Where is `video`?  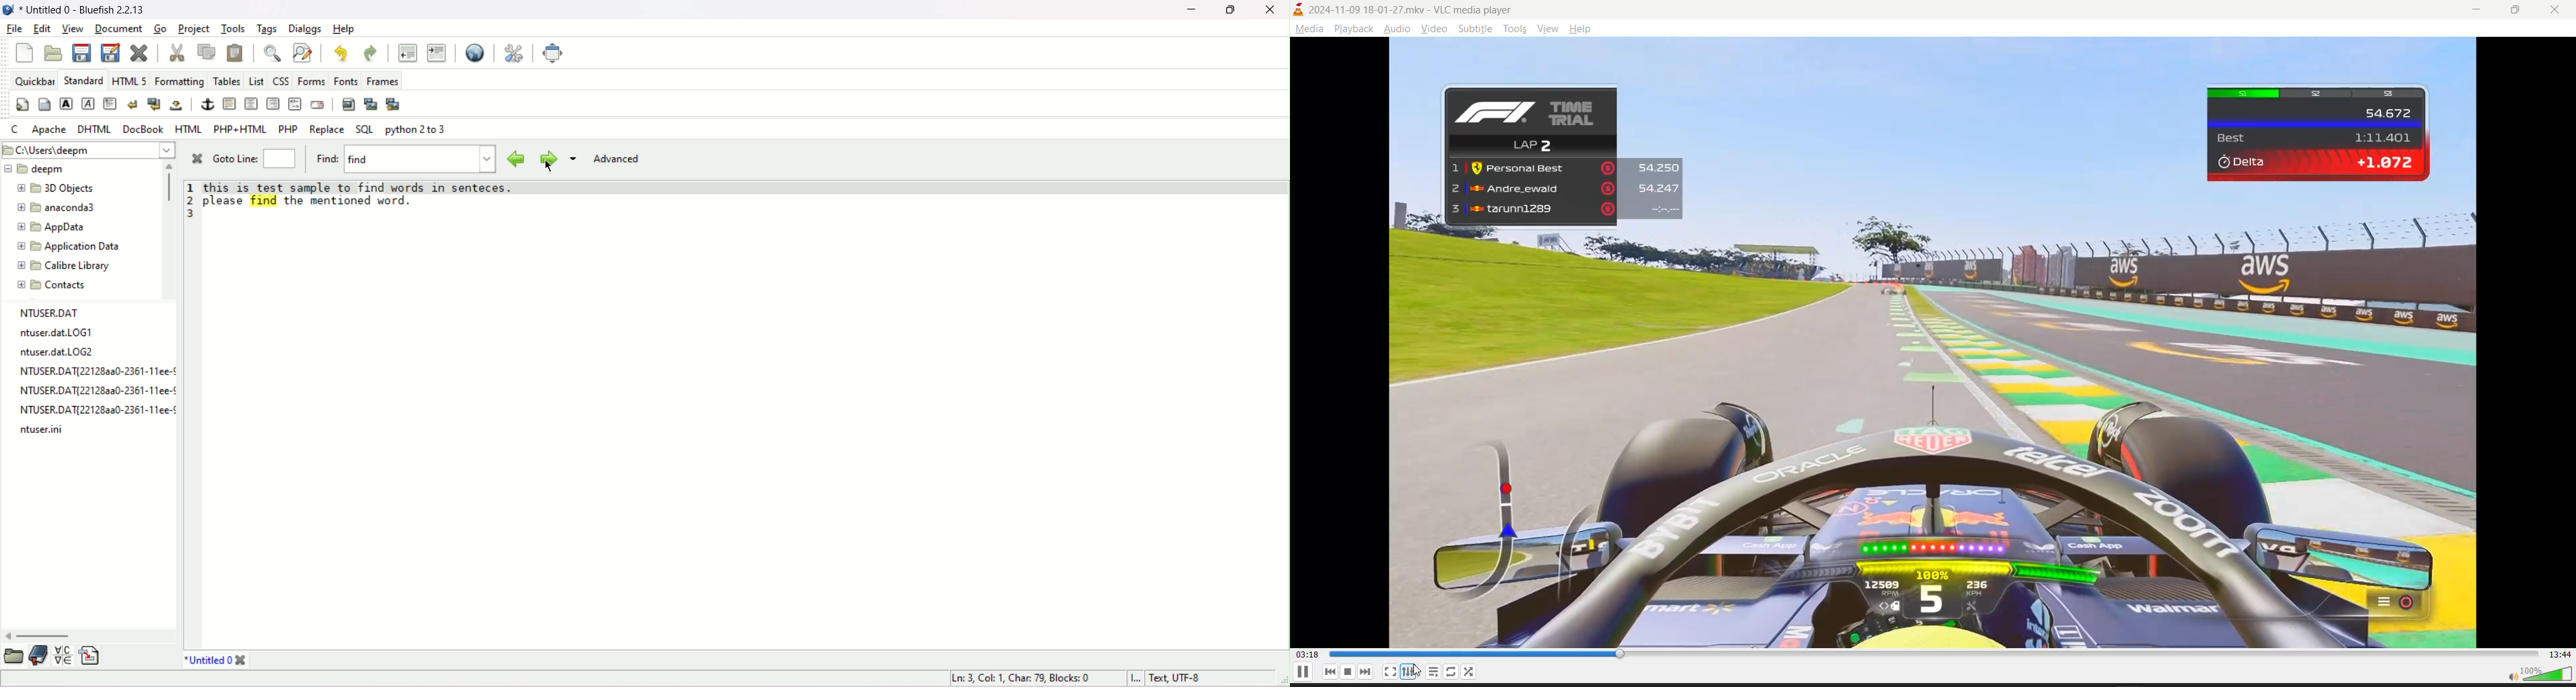
video is located at coordinates (1433, 27).